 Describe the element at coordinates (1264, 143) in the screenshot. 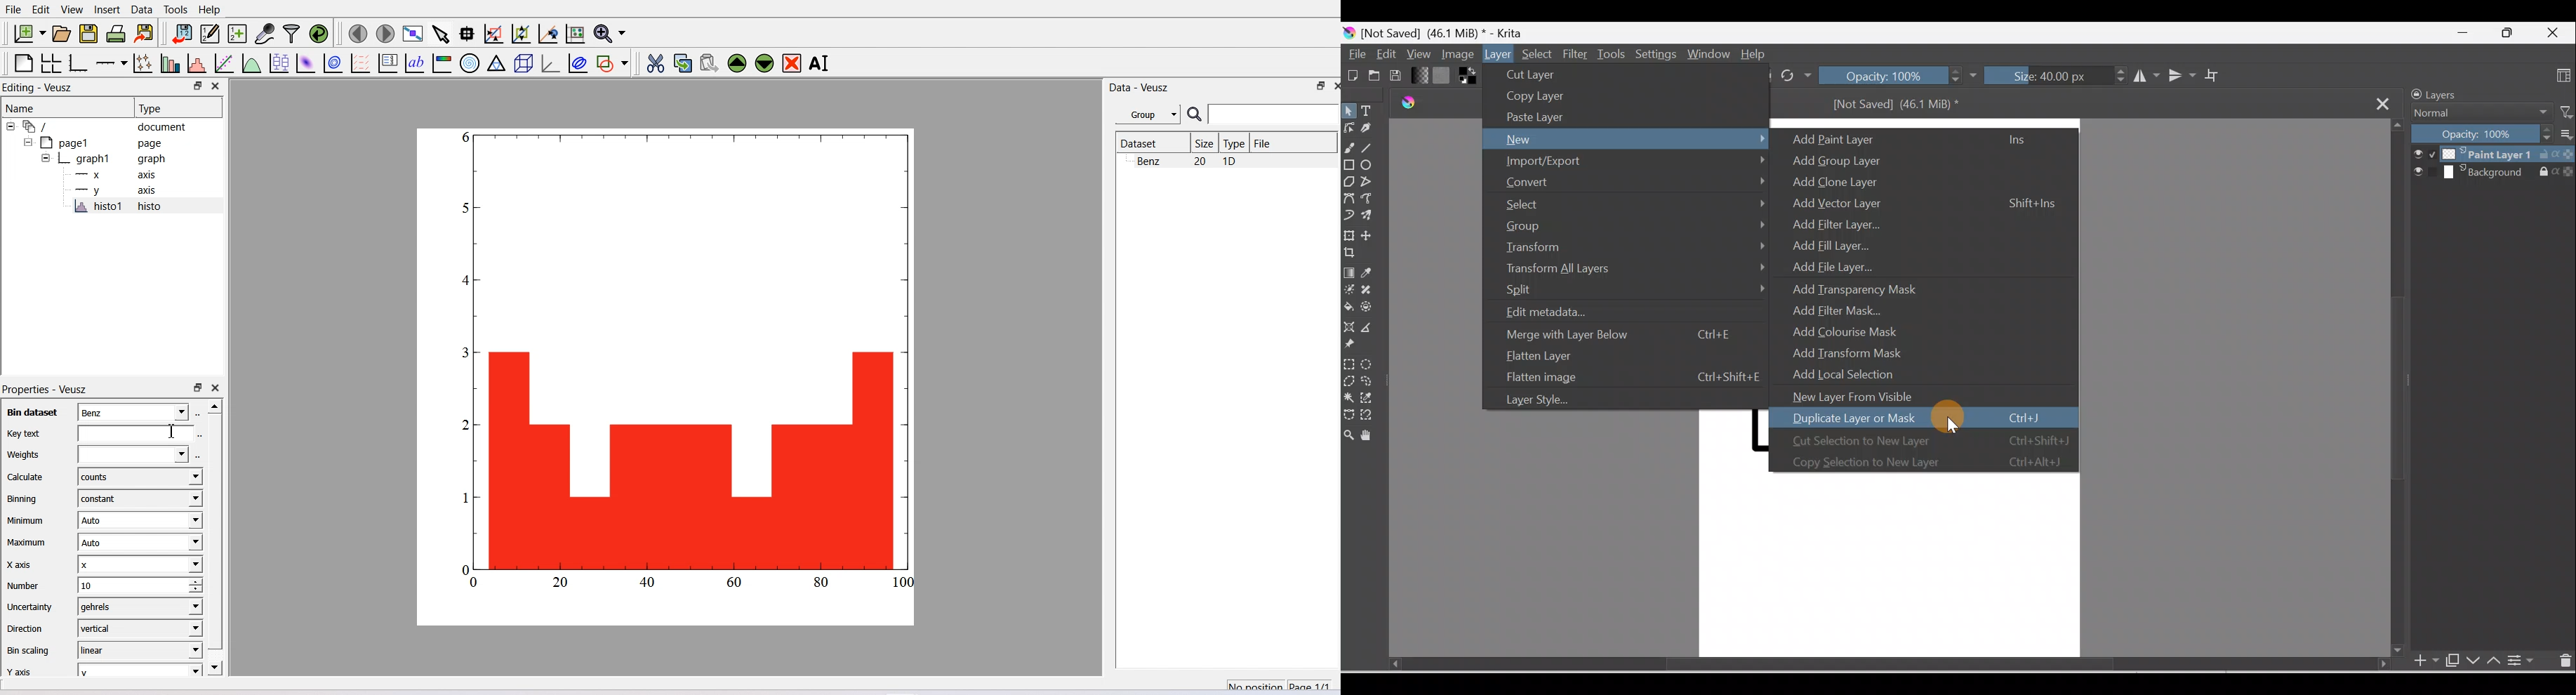

I see `File` at that location.